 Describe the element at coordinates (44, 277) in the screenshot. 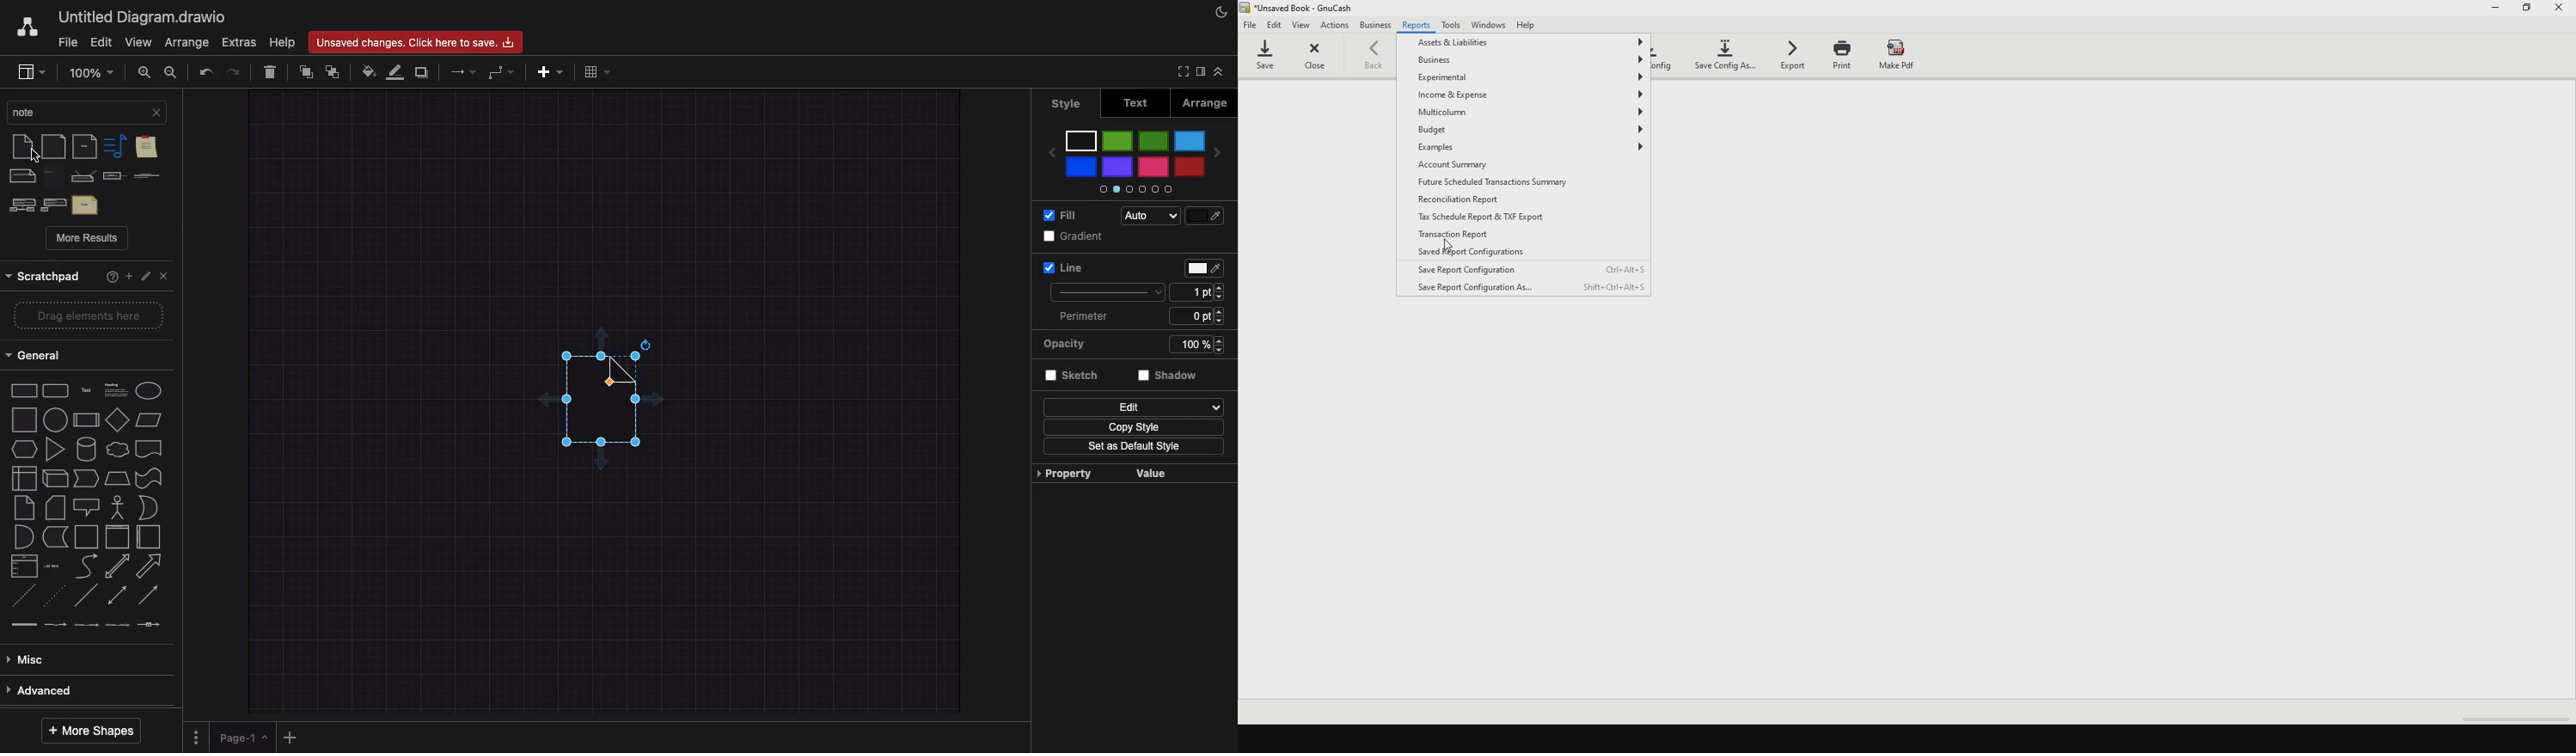

I see `scratchpad` at that location.